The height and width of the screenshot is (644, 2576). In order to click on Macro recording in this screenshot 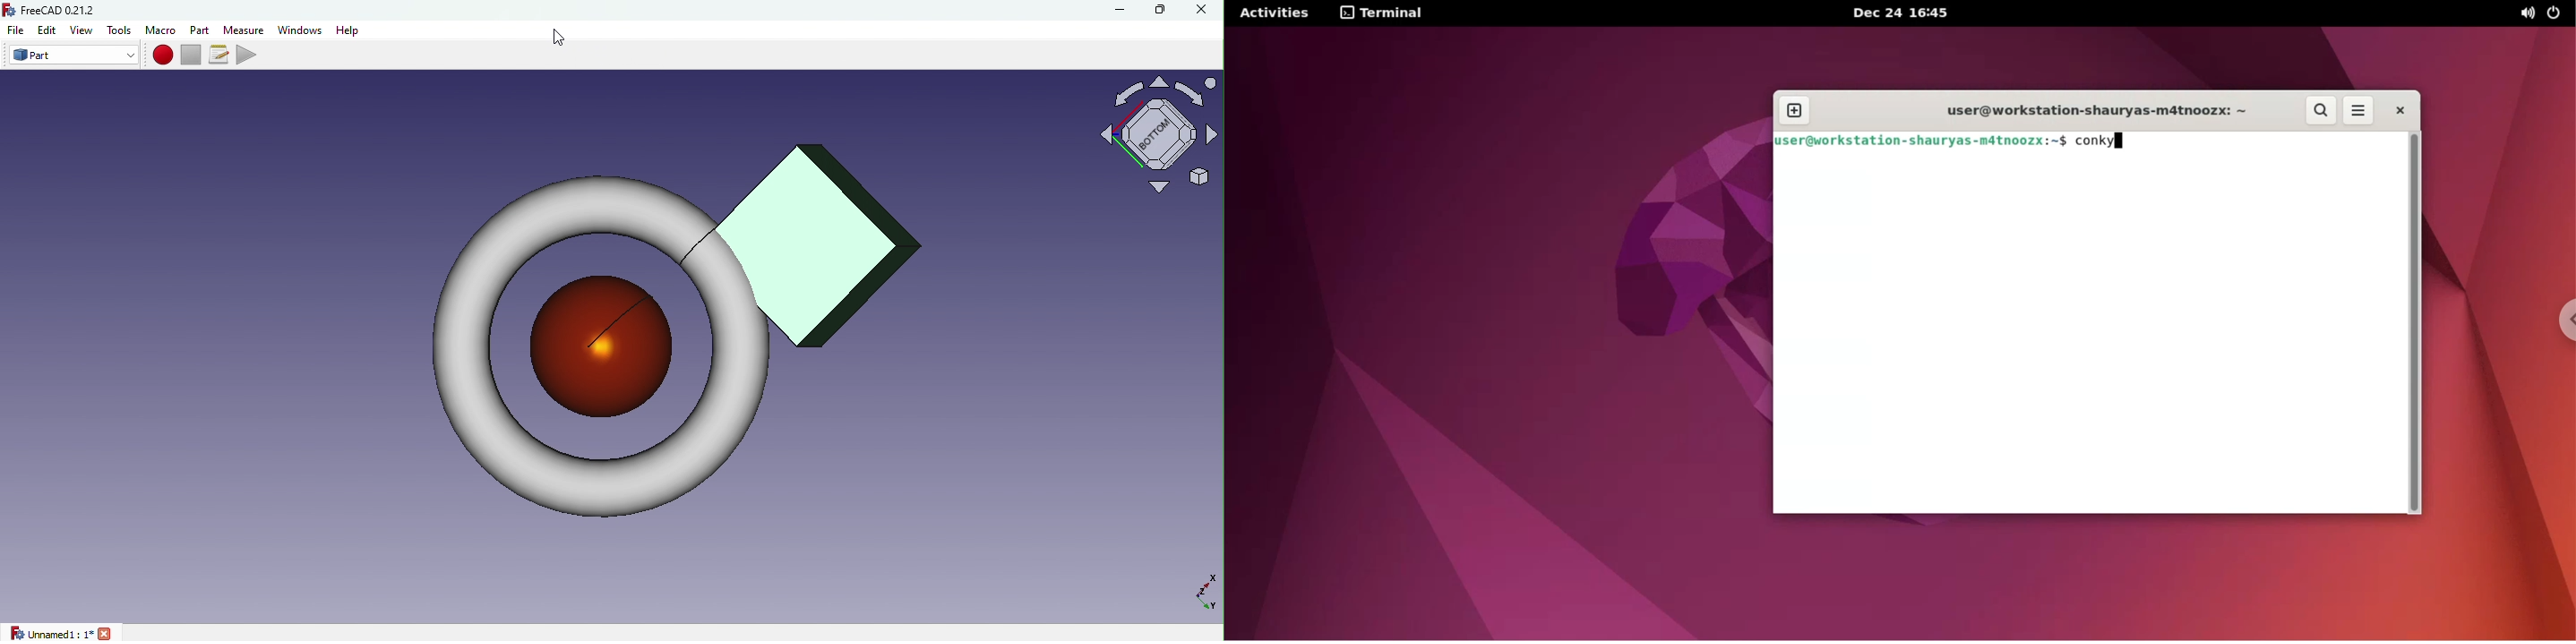, I will do `click(161, 56)`.